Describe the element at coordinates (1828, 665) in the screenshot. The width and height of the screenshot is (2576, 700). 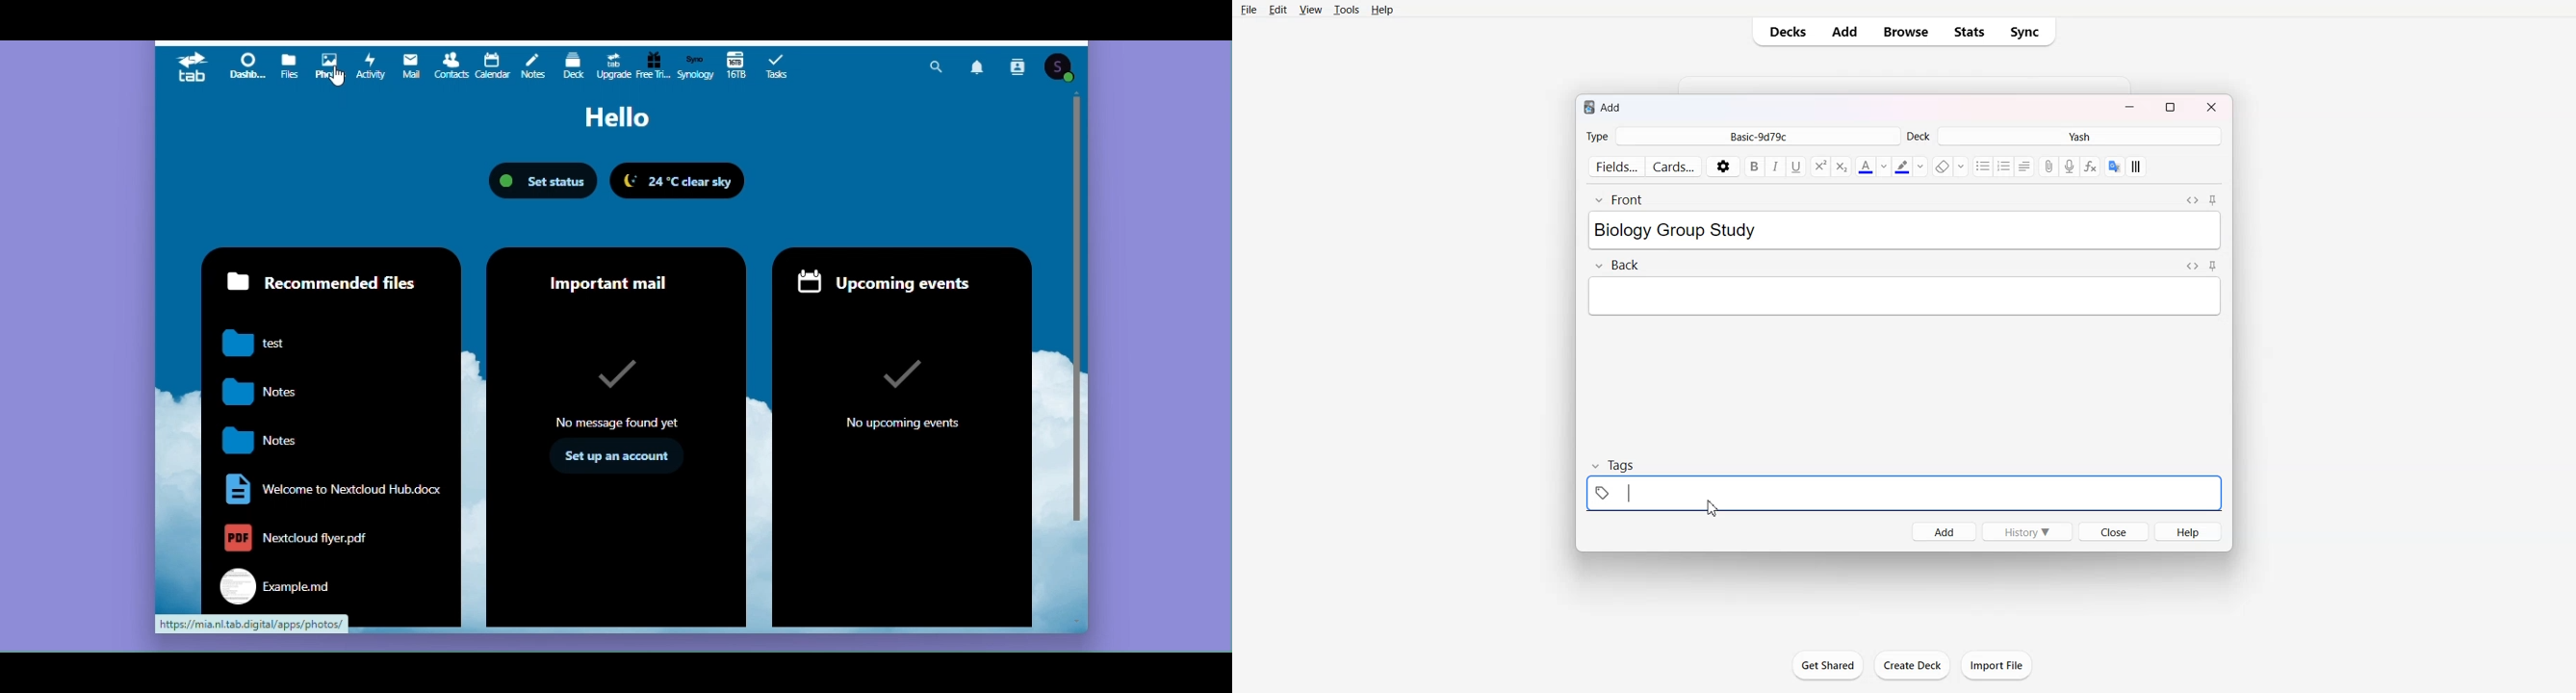
I see `Get Shared` at that location.